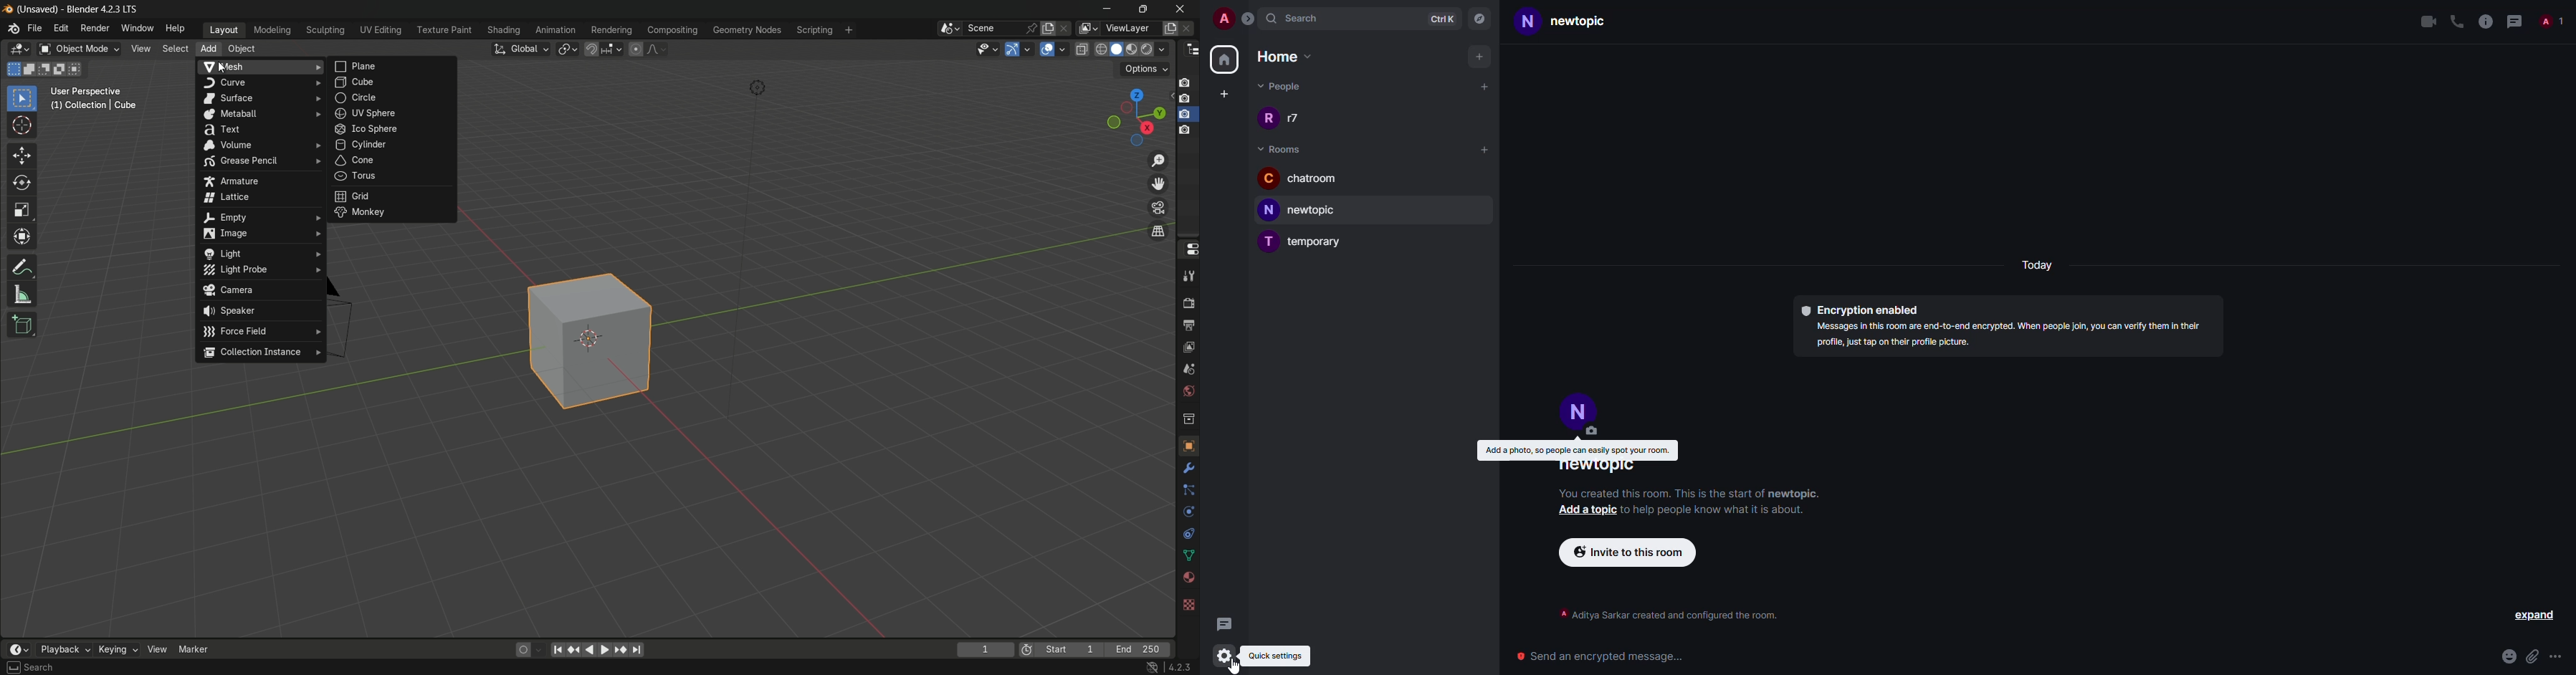  I want to click on remove layer, so click(1189, 28).